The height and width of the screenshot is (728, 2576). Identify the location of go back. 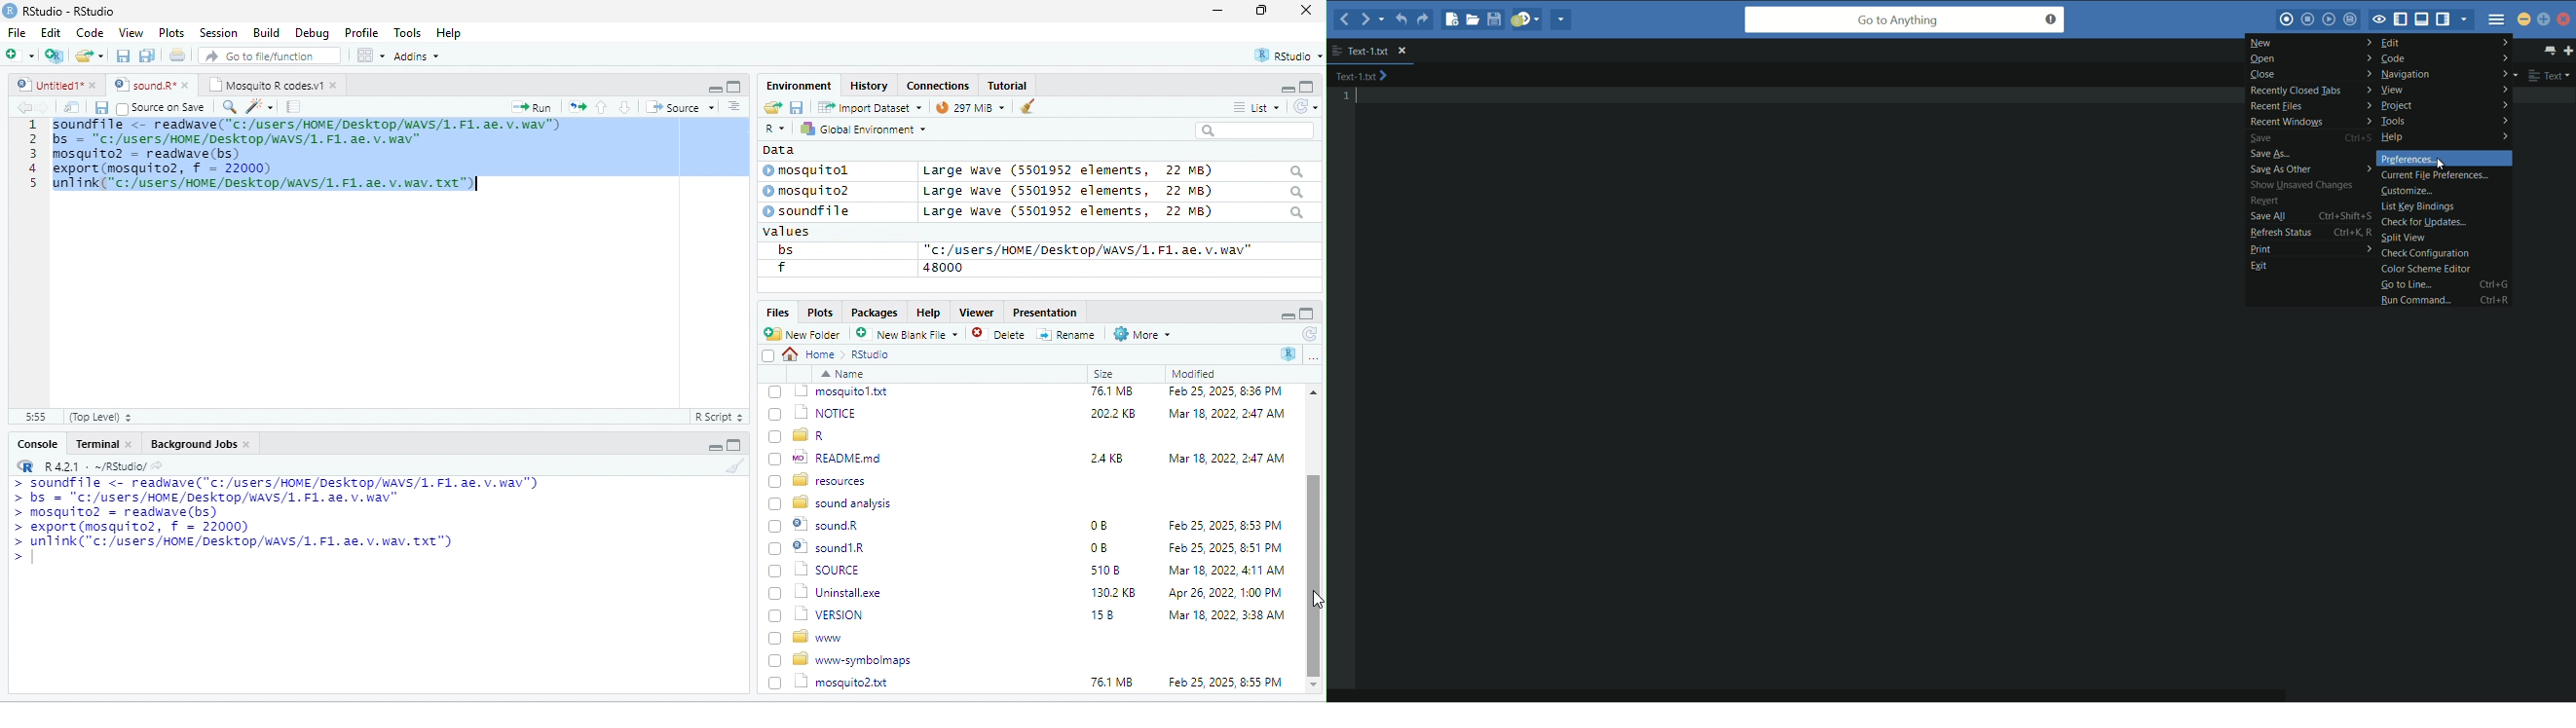
(815, 393).